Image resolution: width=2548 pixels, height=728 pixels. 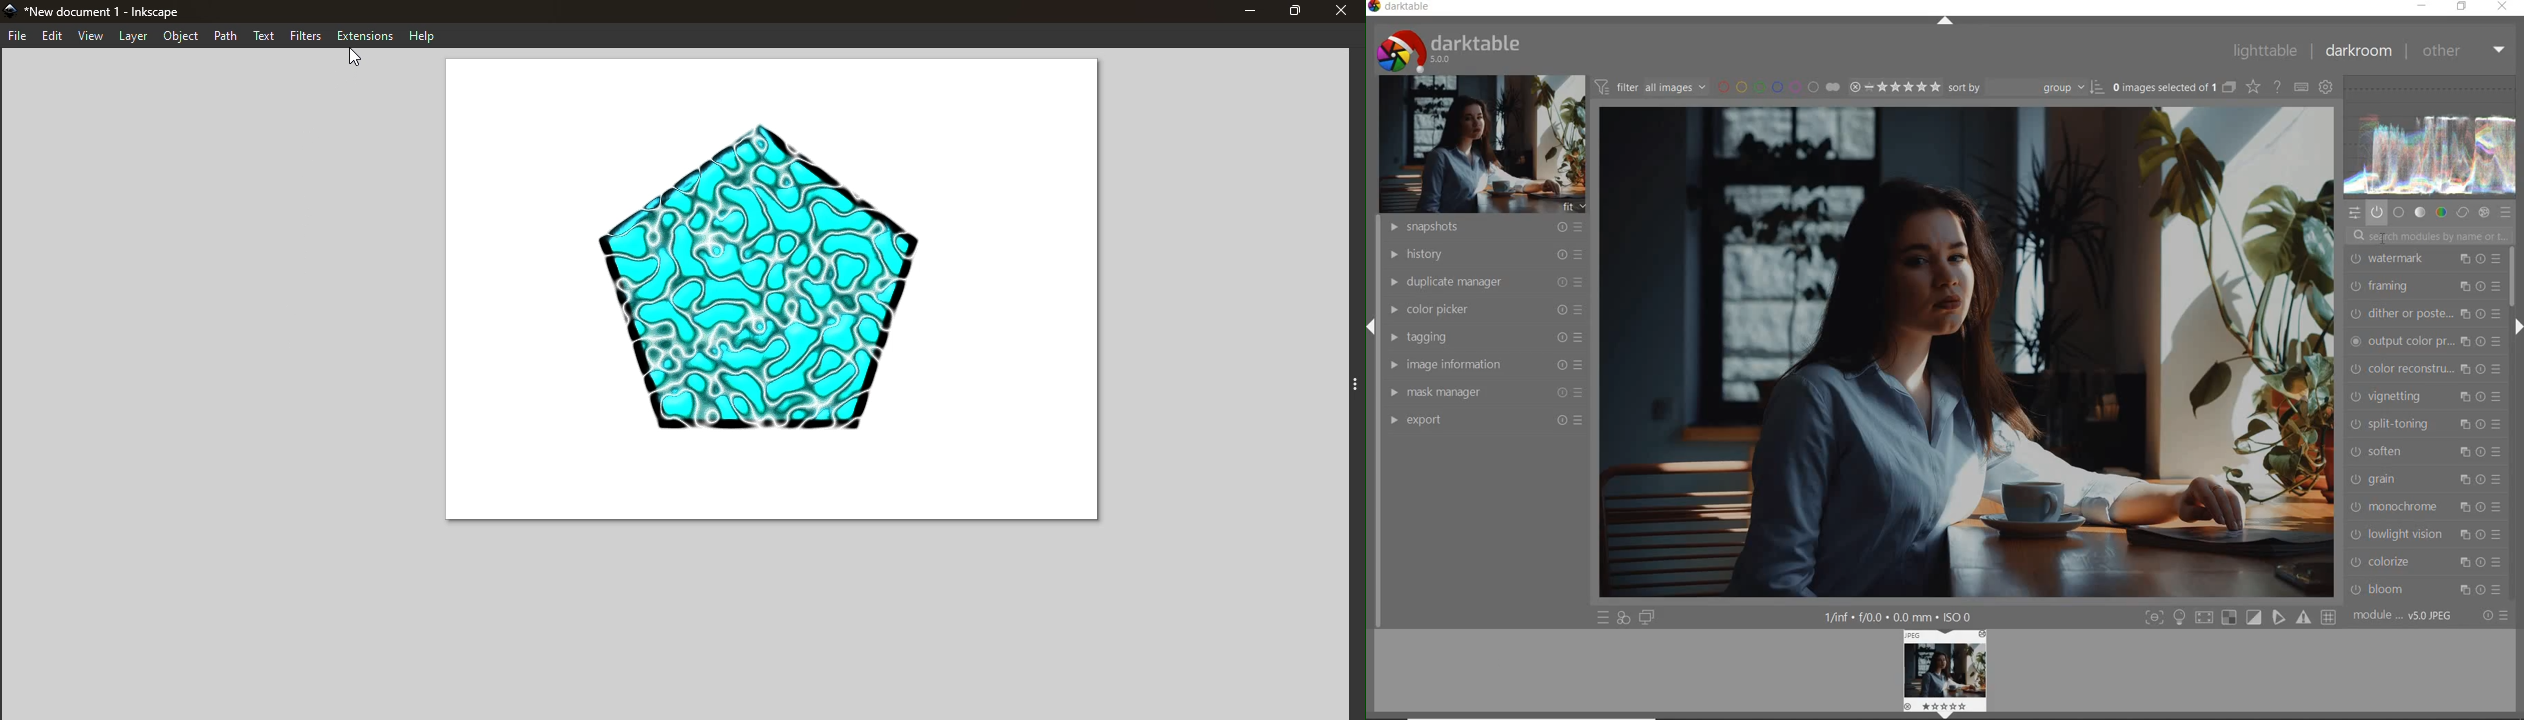 I want to click on Path, so click(x=225, y=35).